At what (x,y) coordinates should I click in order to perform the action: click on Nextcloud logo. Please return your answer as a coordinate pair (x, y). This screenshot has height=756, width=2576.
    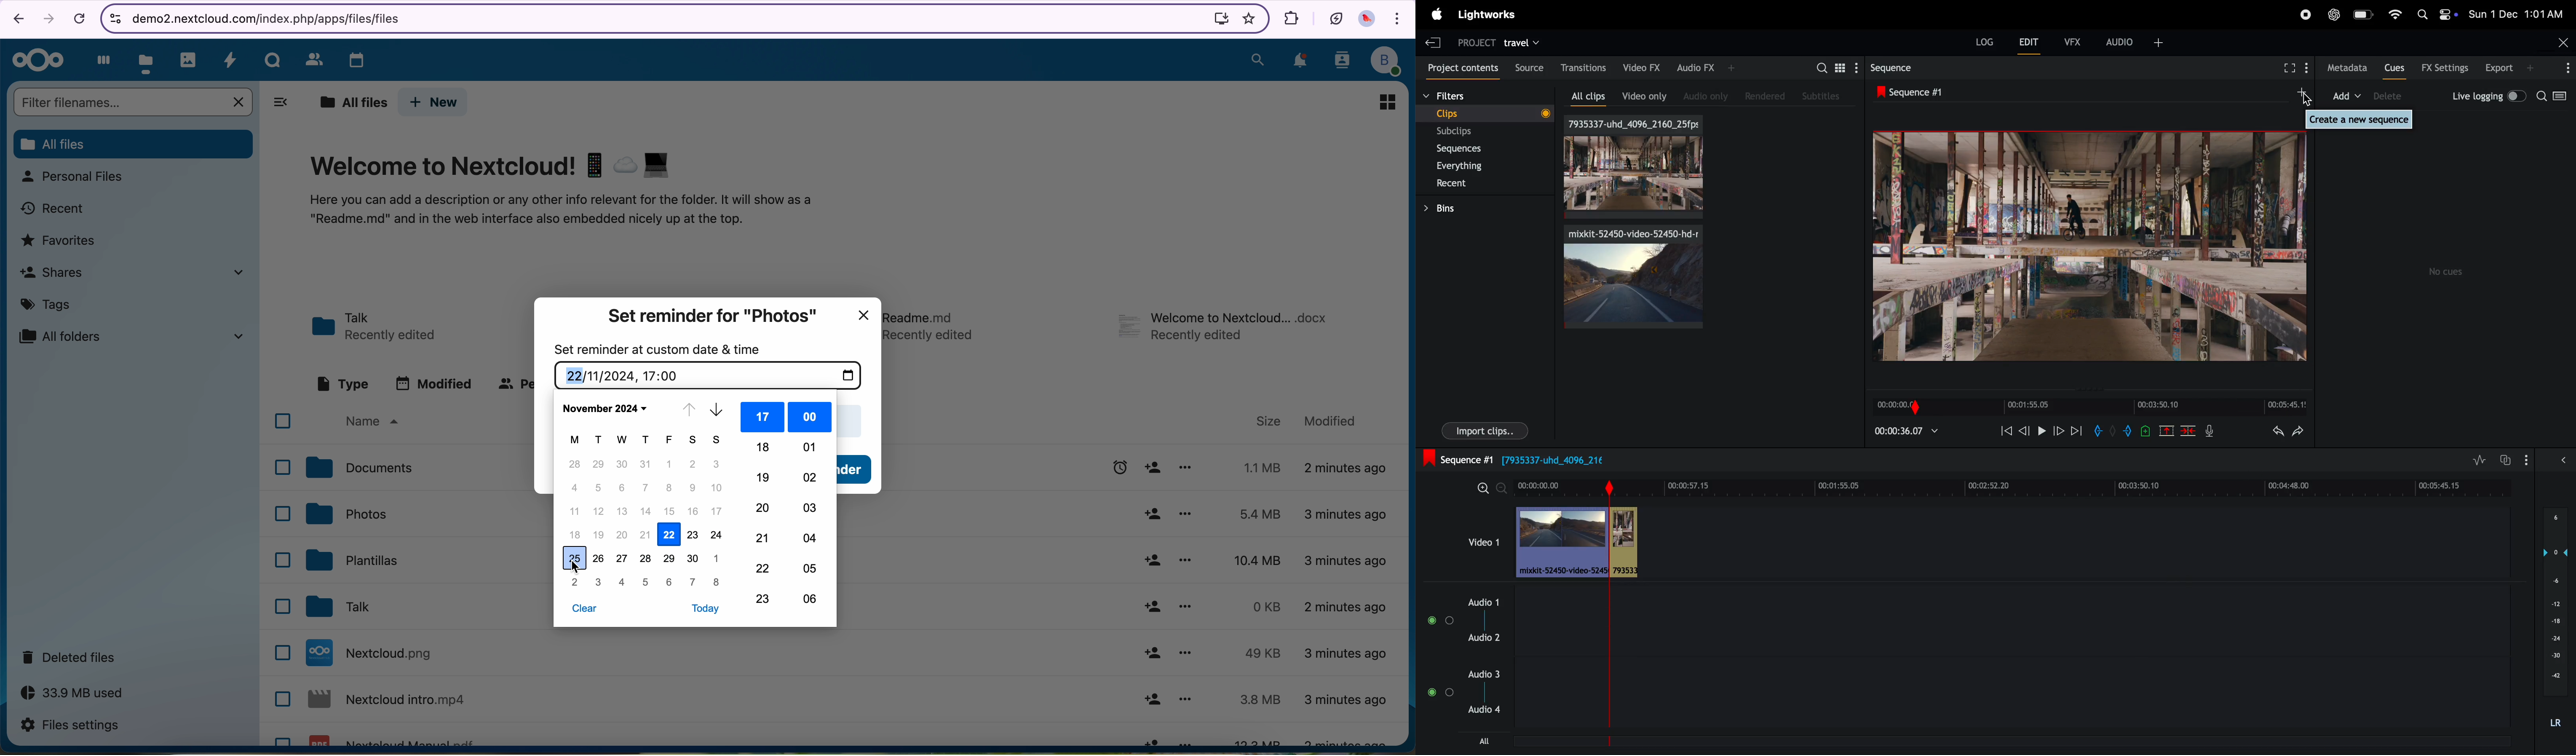
    Looking at the image, I should click on (36, 61).